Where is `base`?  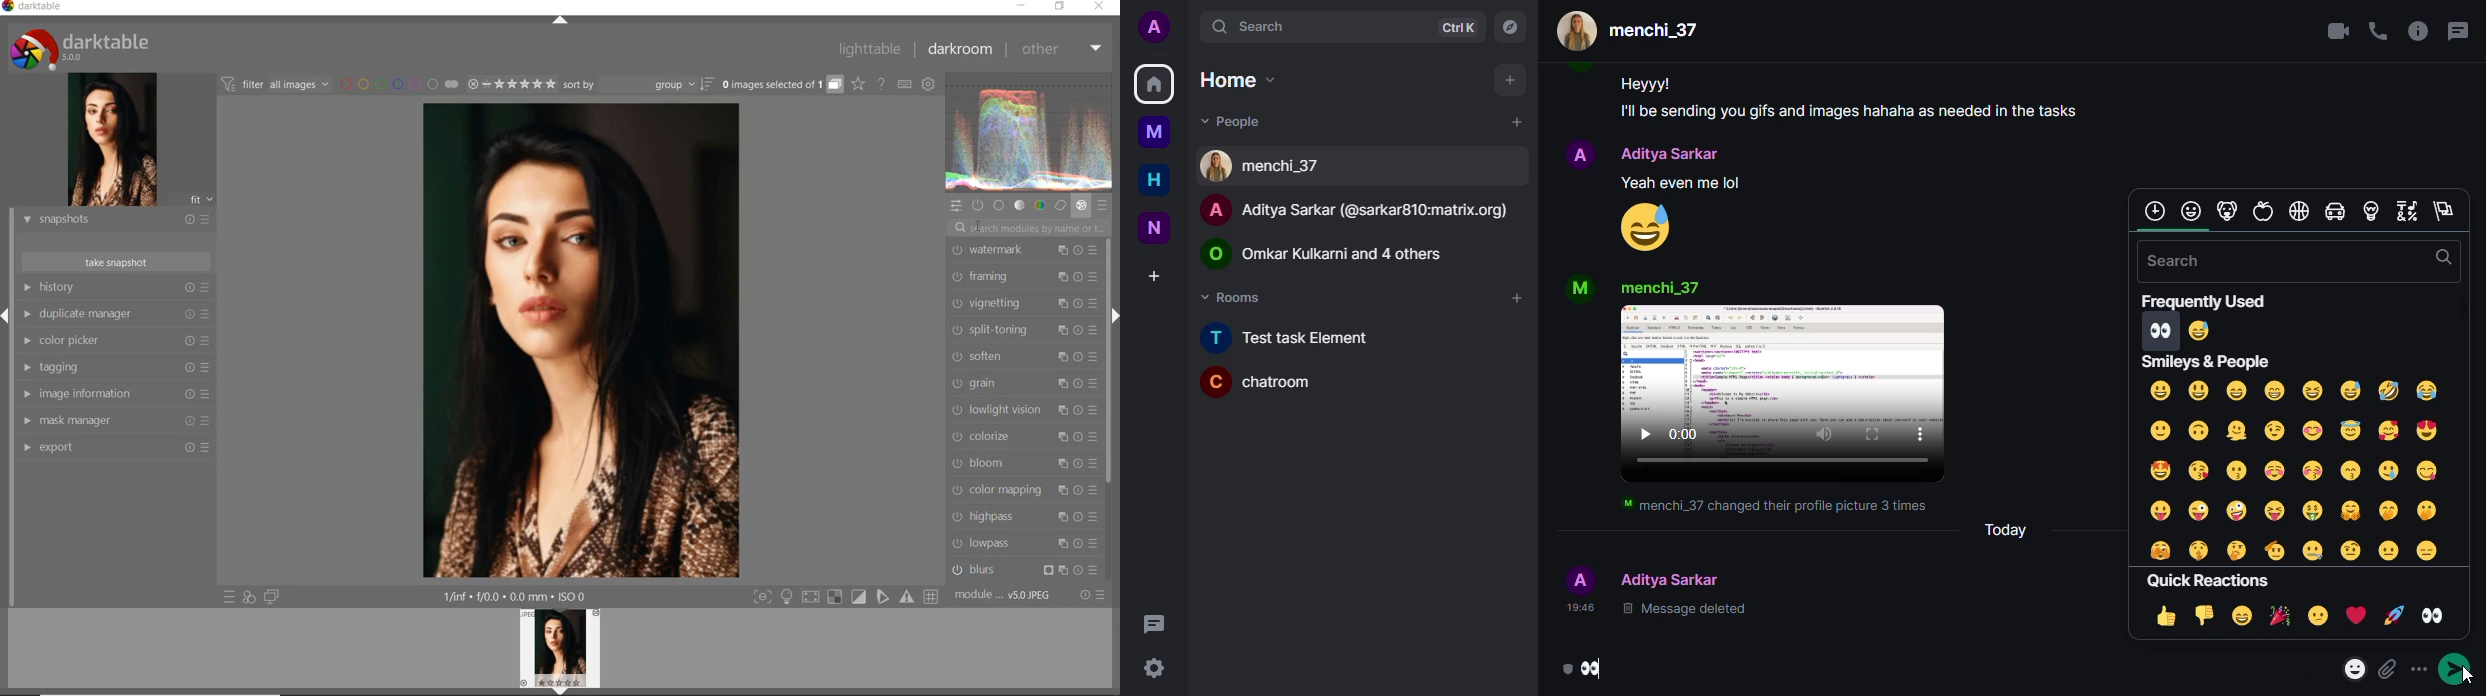 base is located at coordinates (999, 204).